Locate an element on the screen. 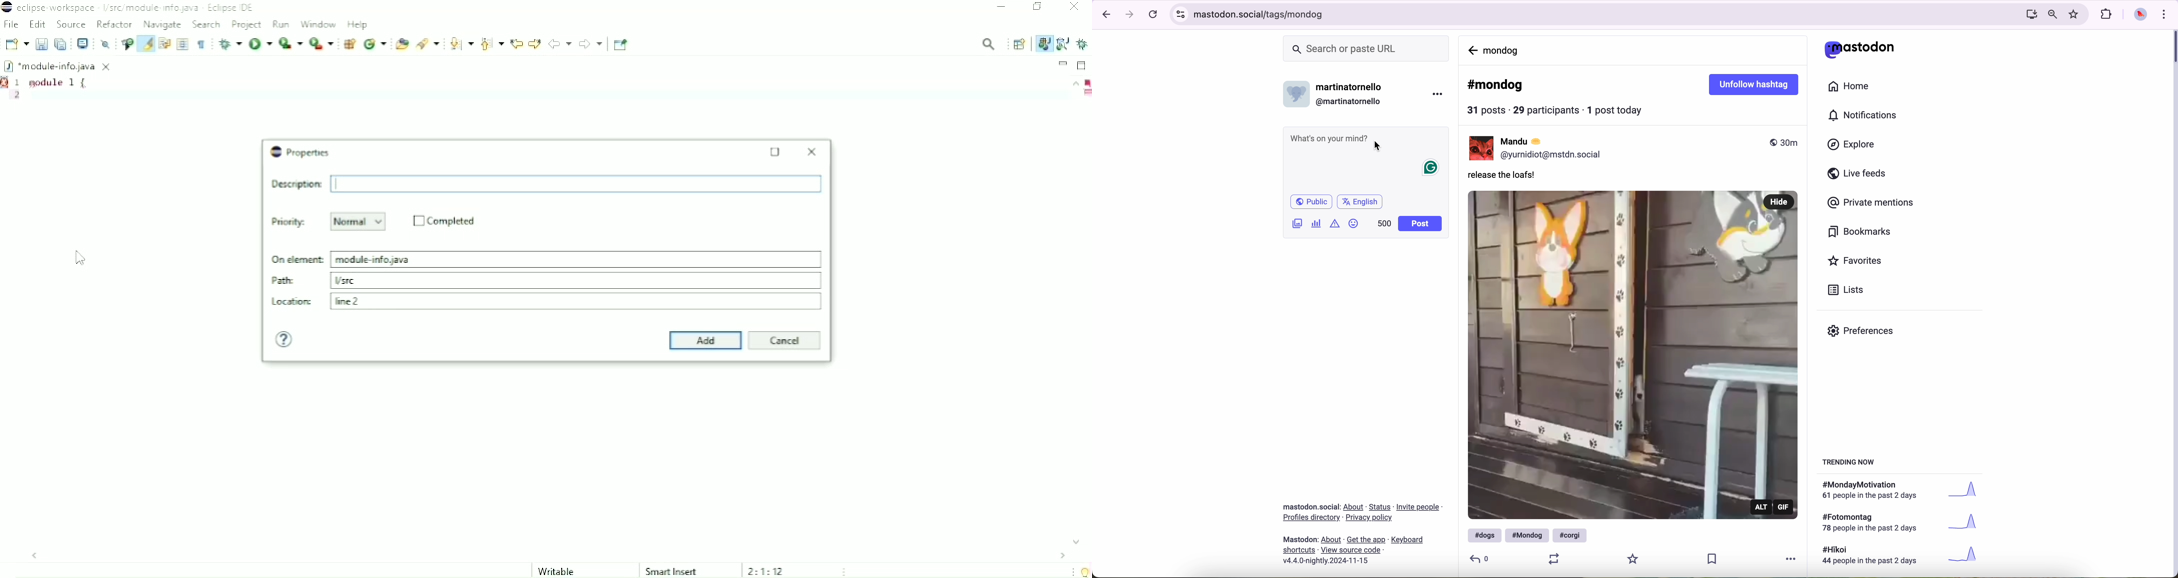 Image resolution: width=2184 pixels, height=588 pixels. private mentions is located at coordinates (1873, 204).